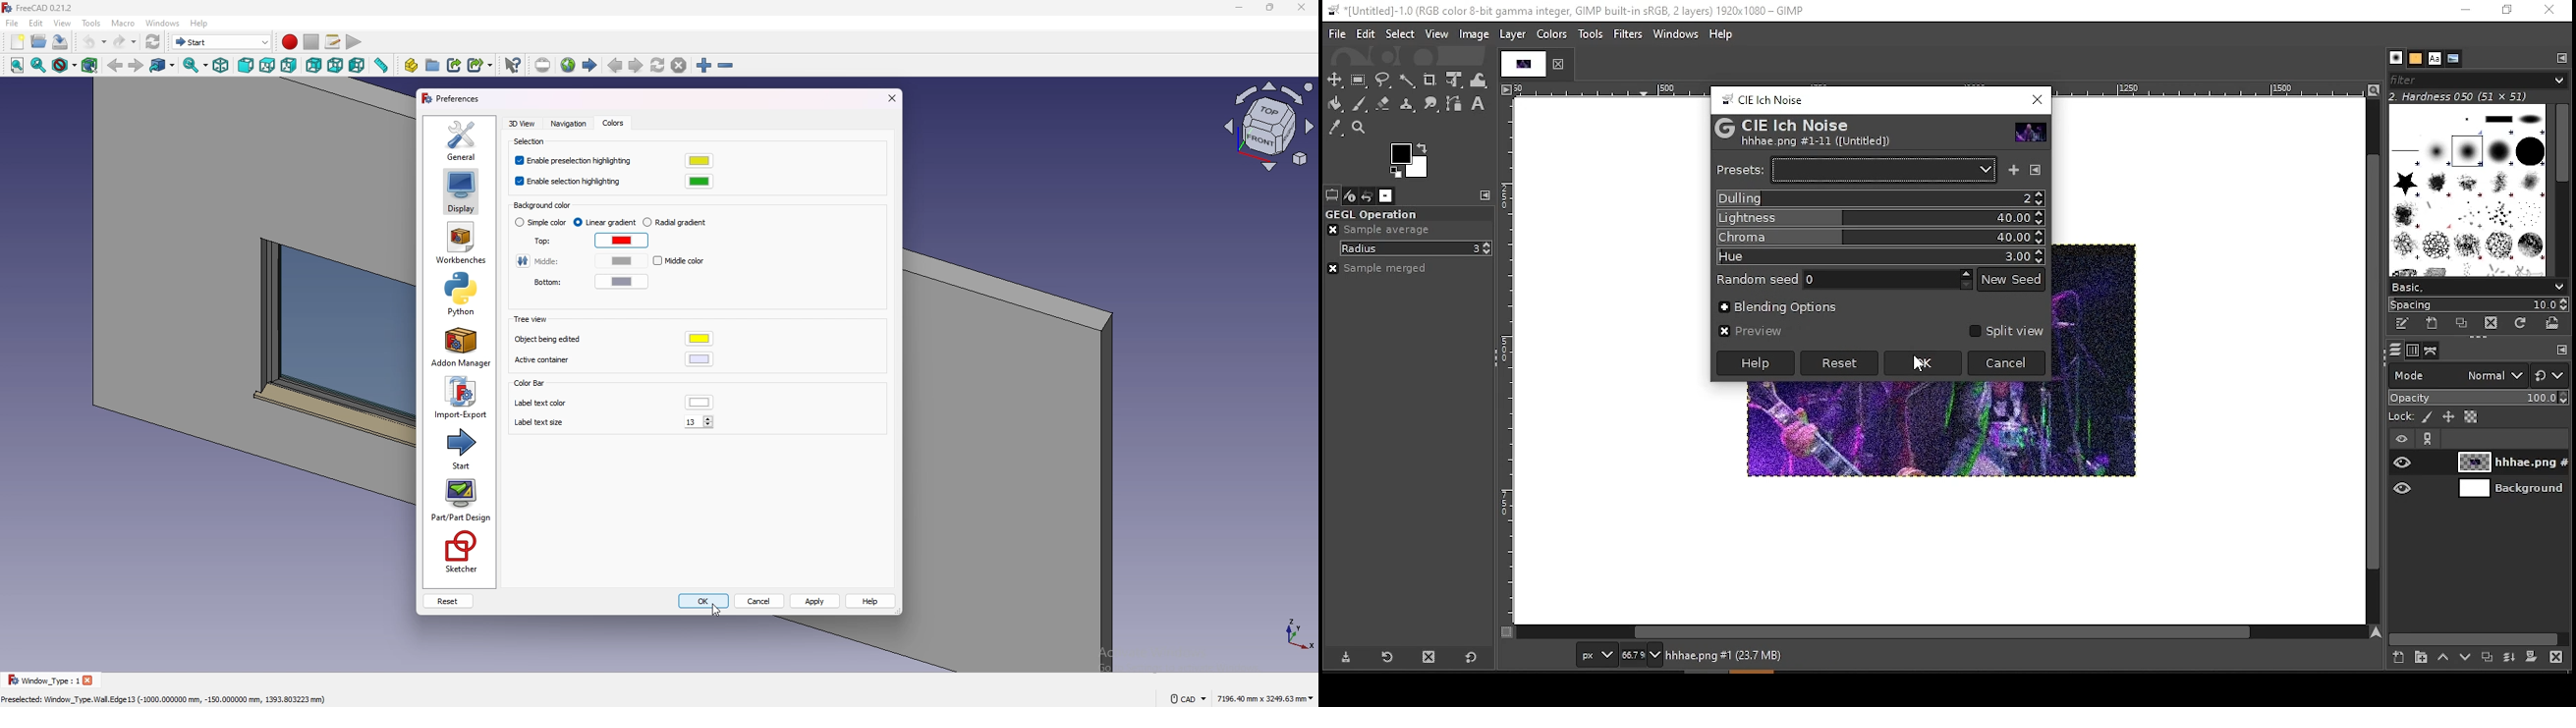  I want to click on next page, so click(636, 67).